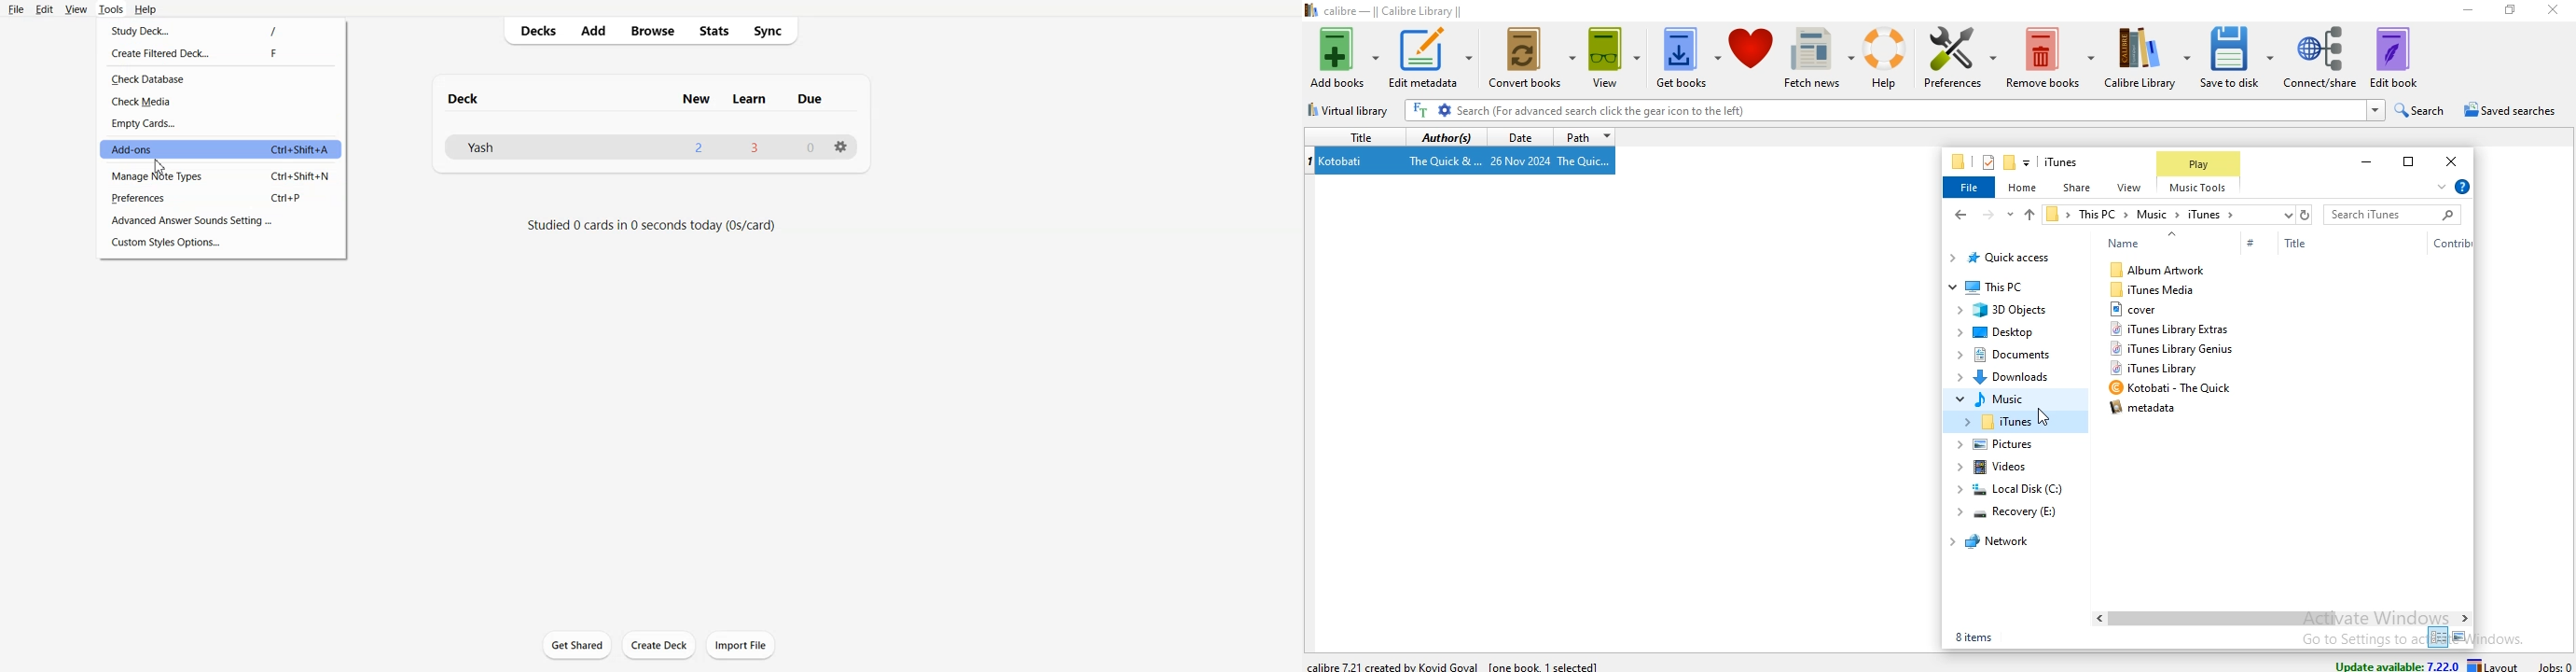 Image resolution: width=2576 pixels, height=672 pixels. What do you see at coordinates (44, 9) in the screenshot?
I see `Edit` at bounding box center [44, 9].